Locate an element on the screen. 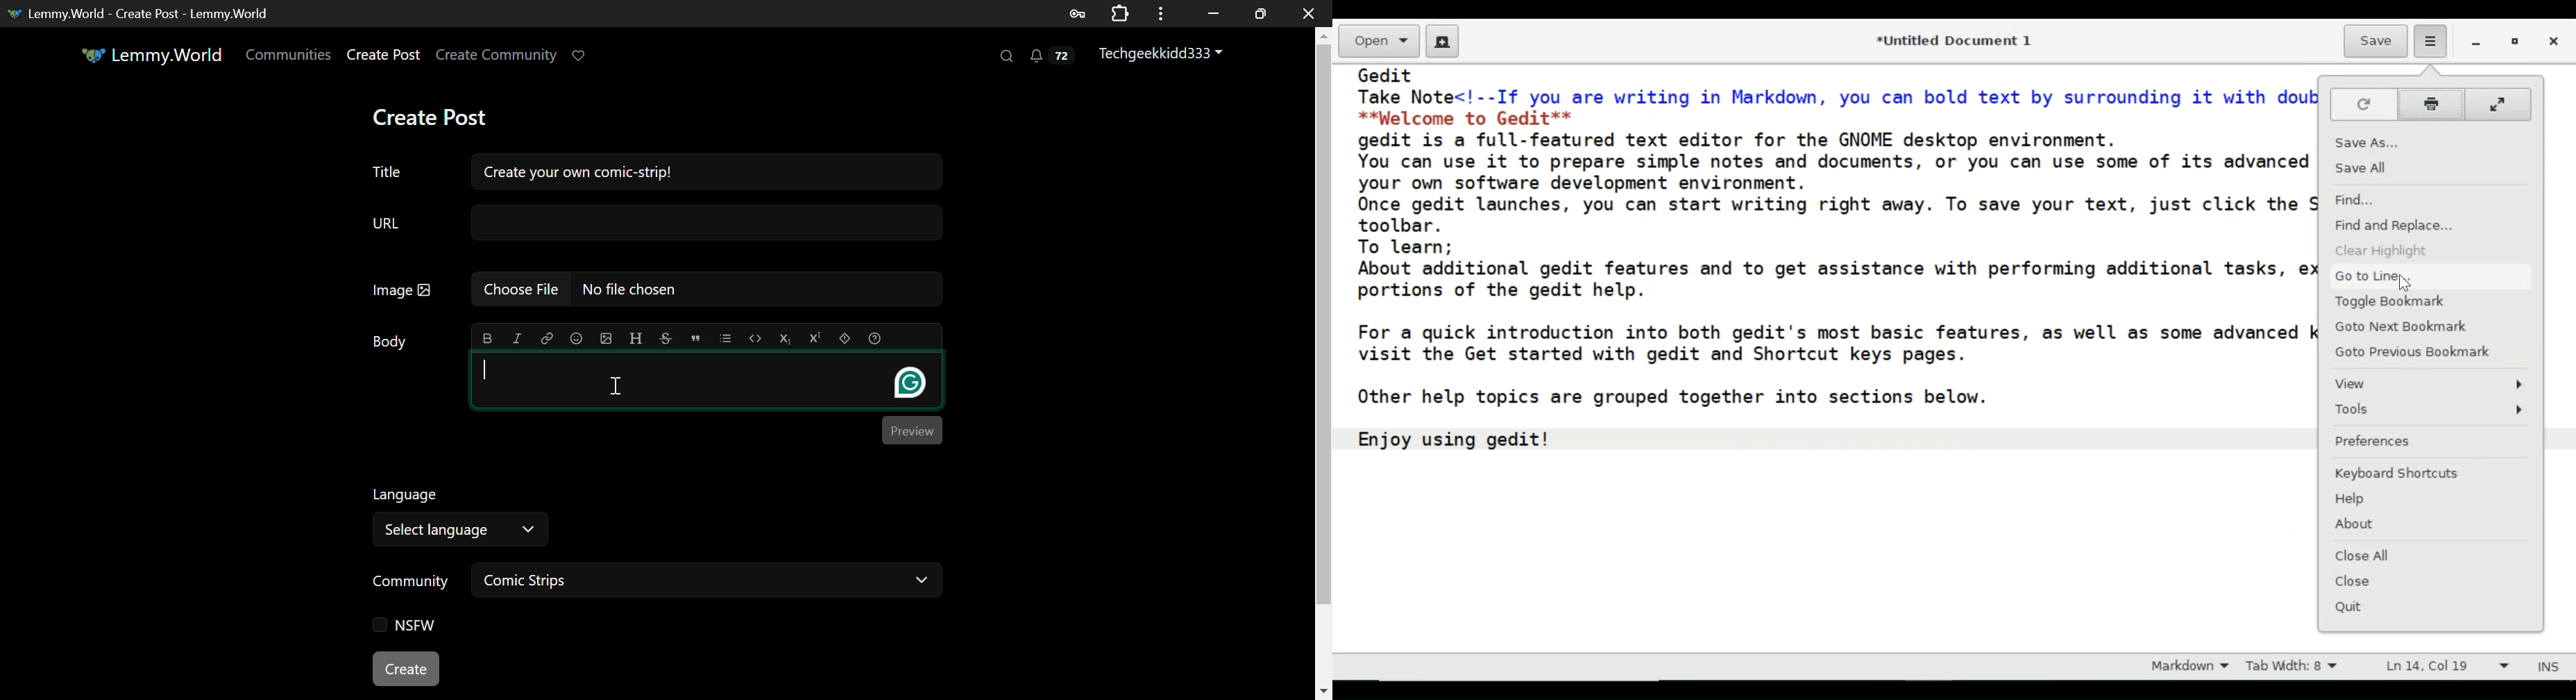 This screenshot has height=700, width=2576. Cursor is located at coordinates (2438, 47).